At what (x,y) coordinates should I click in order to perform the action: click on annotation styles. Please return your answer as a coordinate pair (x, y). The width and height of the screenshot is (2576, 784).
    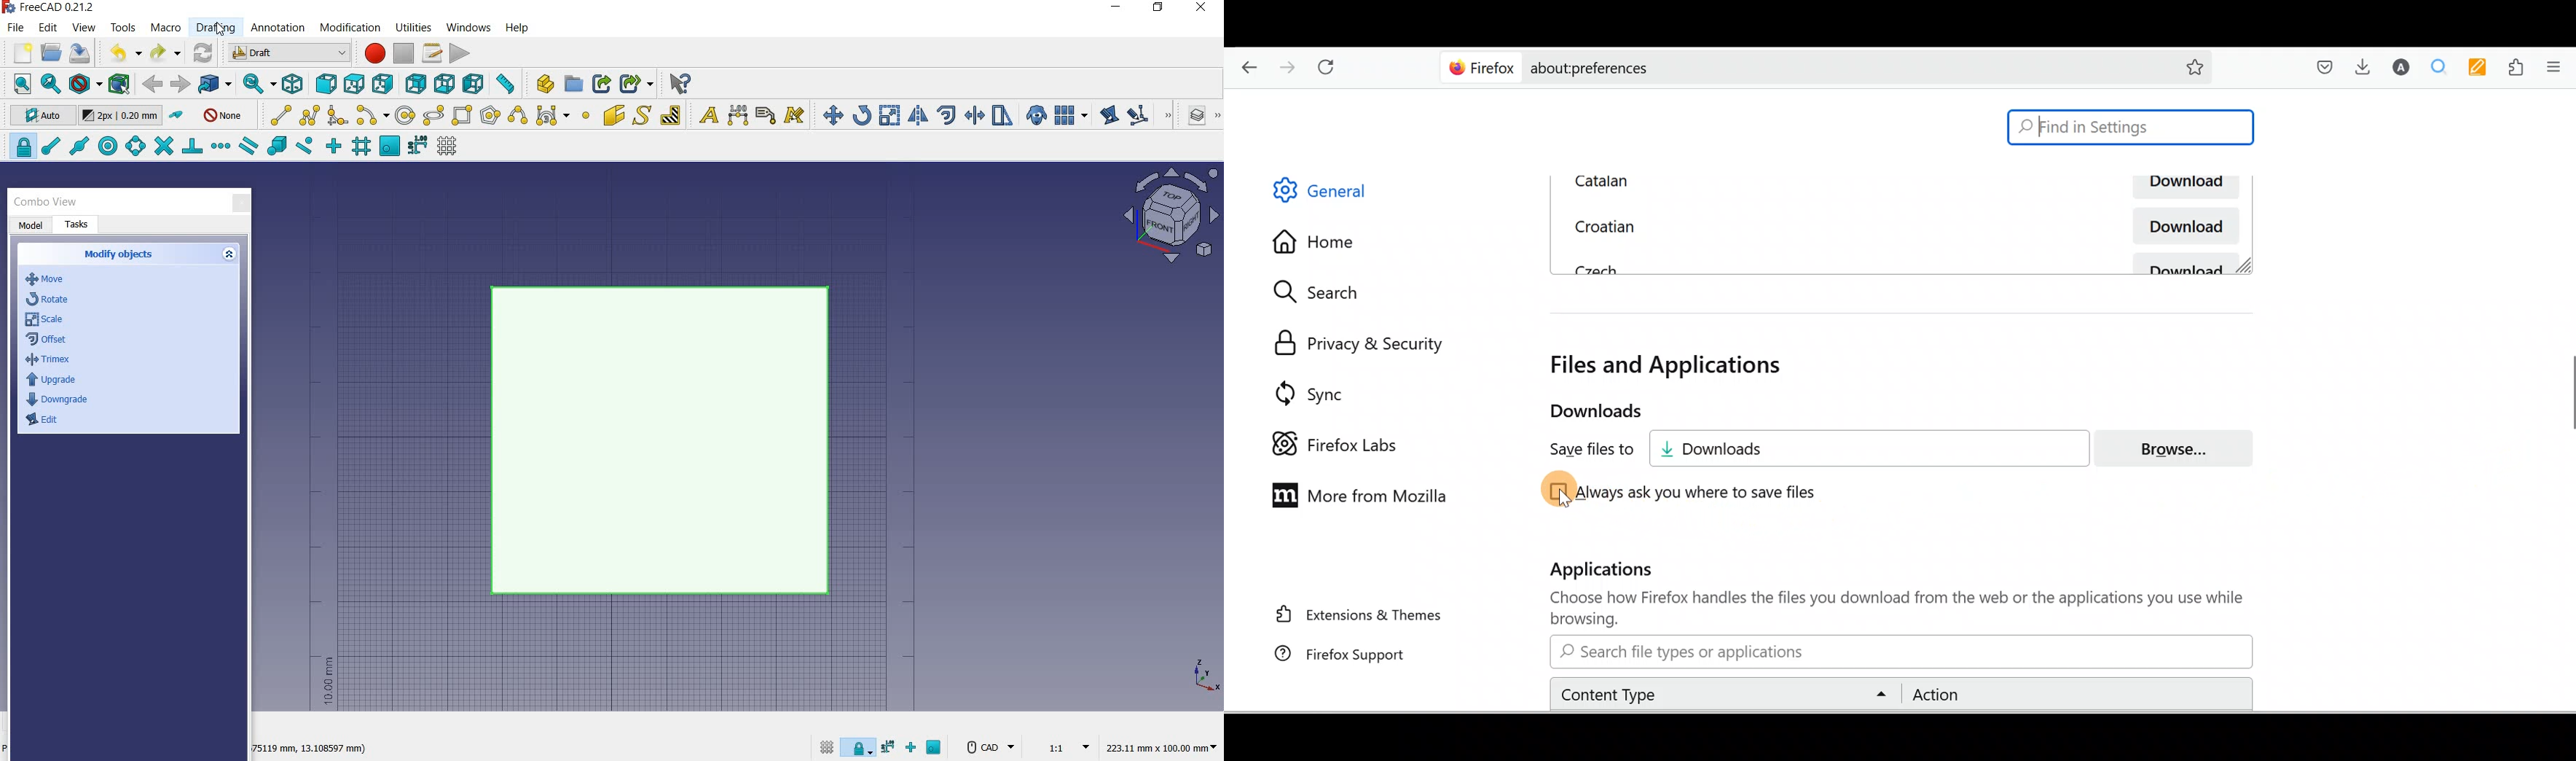
    Looking at the image, I should click on (796, 117).